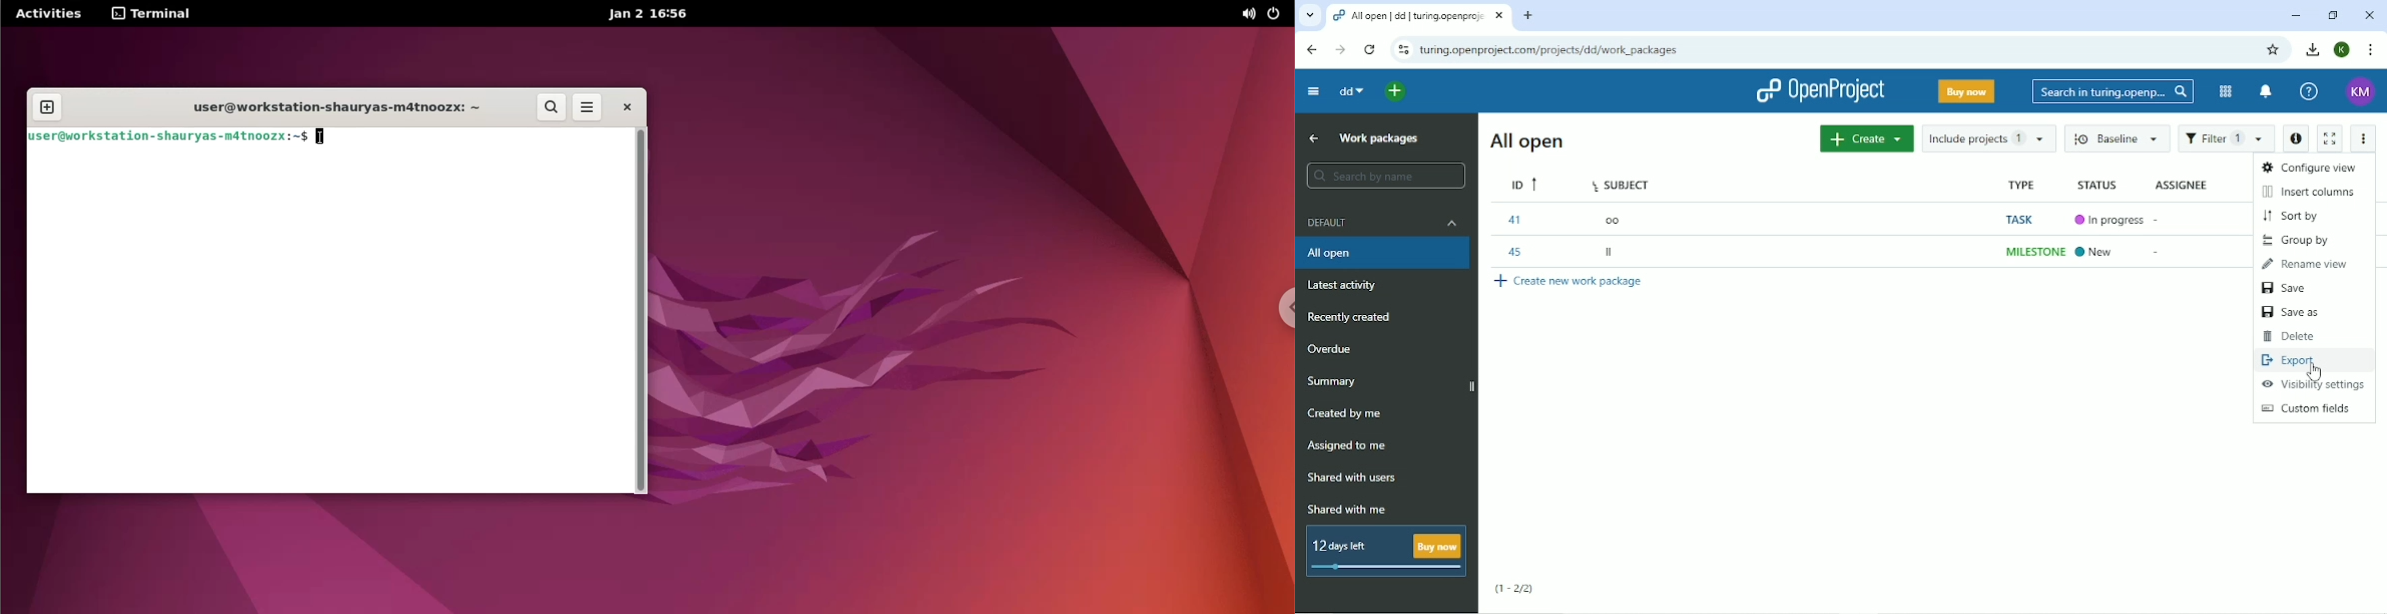 This screenshot has height=616, width=2408. I want to click on Filter 1, so click(2226, 138).